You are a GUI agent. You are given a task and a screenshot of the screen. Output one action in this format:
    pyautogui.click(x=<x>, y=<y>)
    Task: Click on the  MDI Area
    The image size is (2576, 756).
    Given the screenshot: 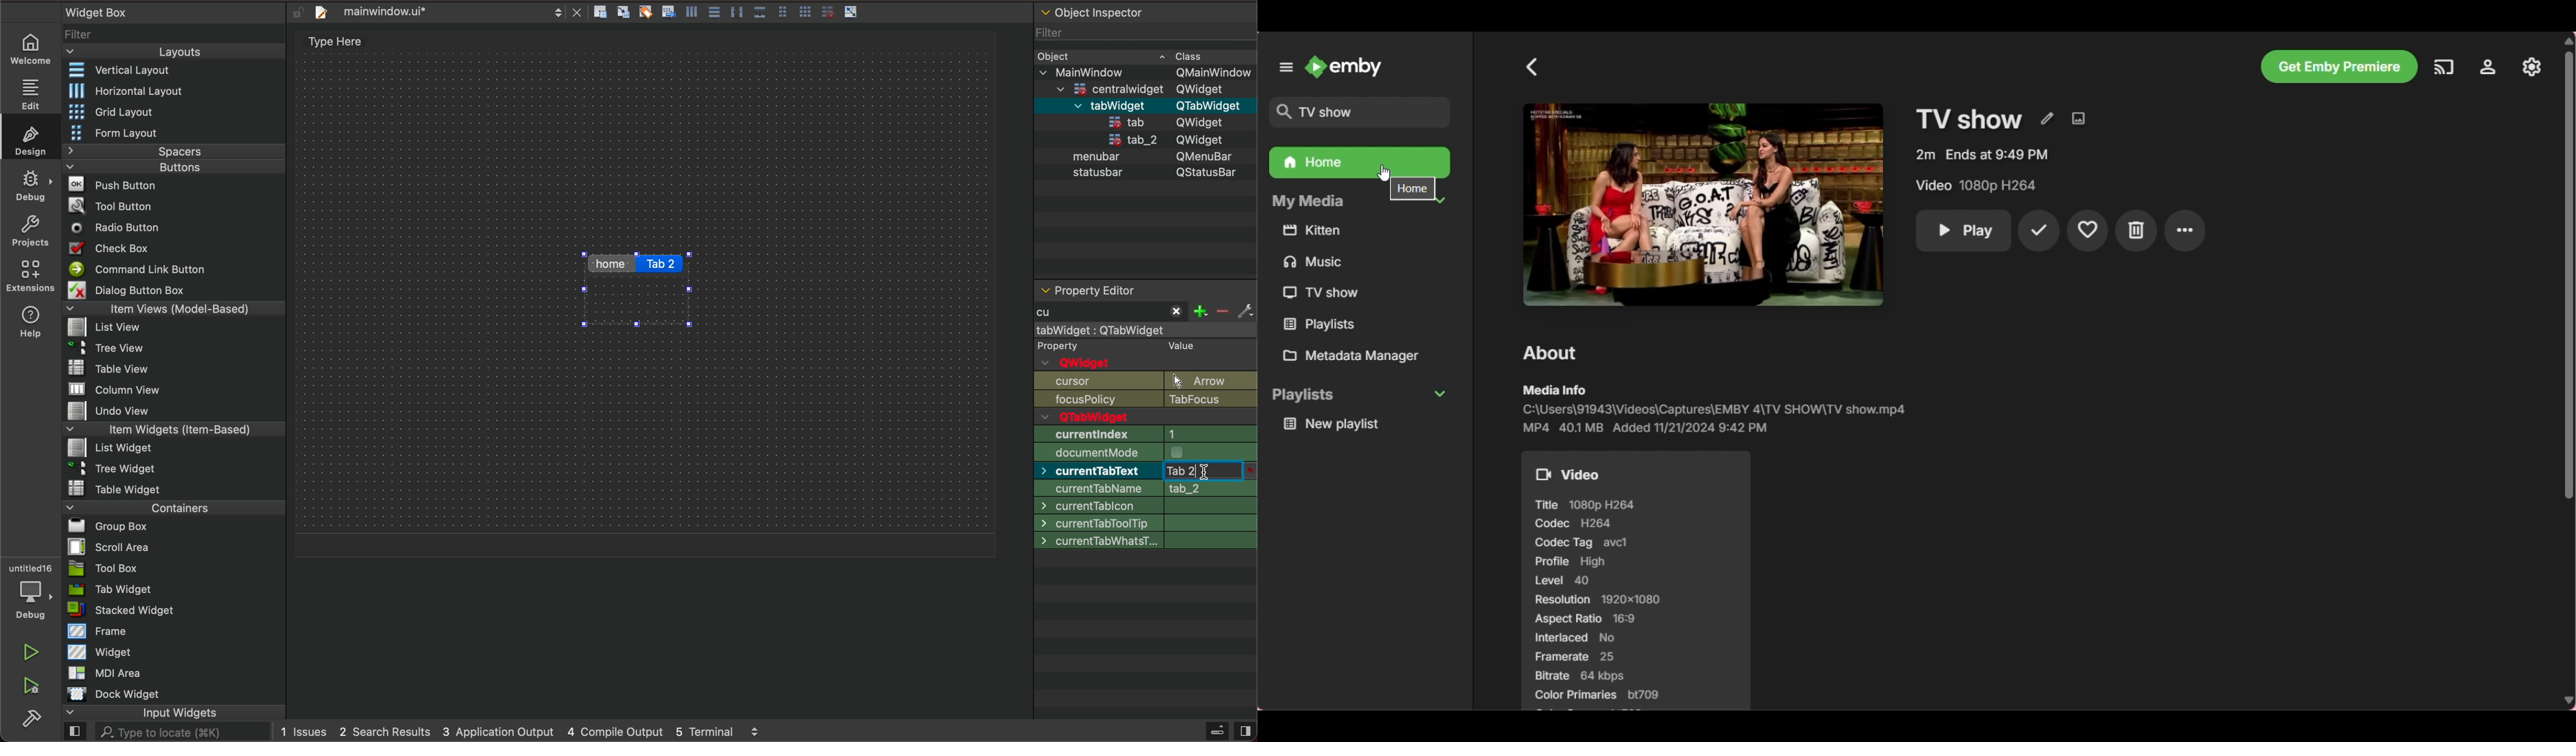 What is the action you would take?
    pyautogui.click(x=113, y=673)
    